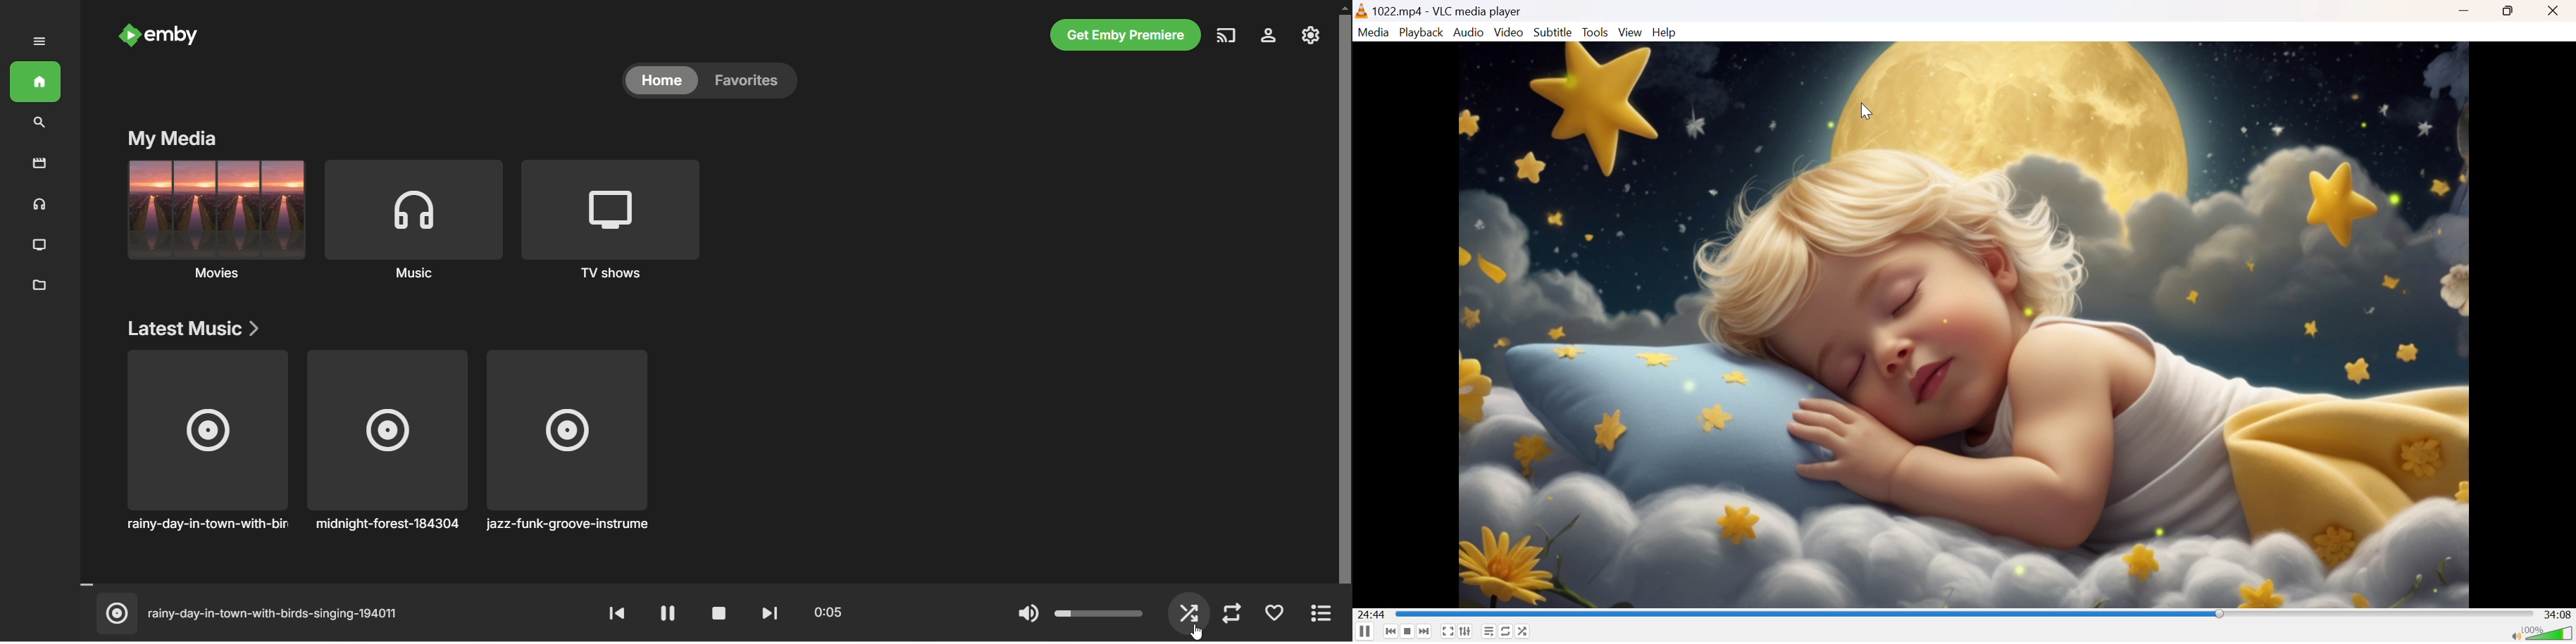  What do you see at coordinates (658, 82) in the screenshot?
I see `home` at bounding box center [658, 82].